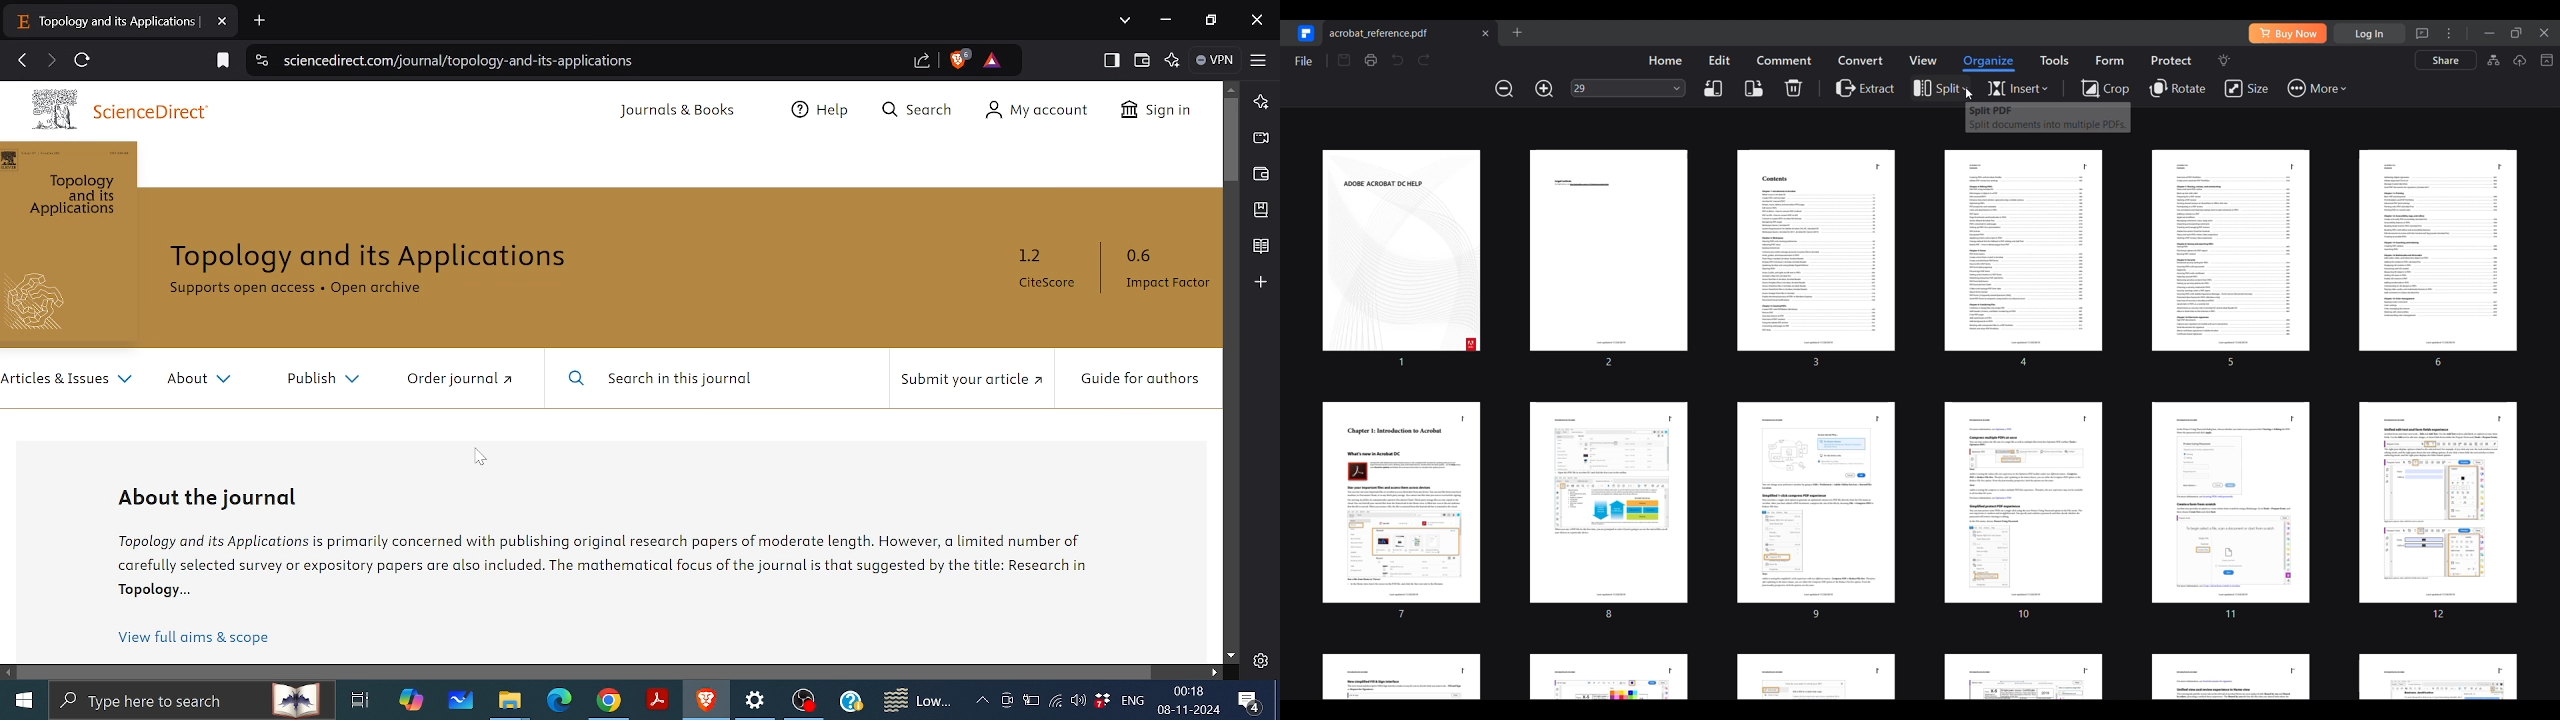  Describe the element at coordinates (2446, 60) in the screenshot. I see `Share` at that location.